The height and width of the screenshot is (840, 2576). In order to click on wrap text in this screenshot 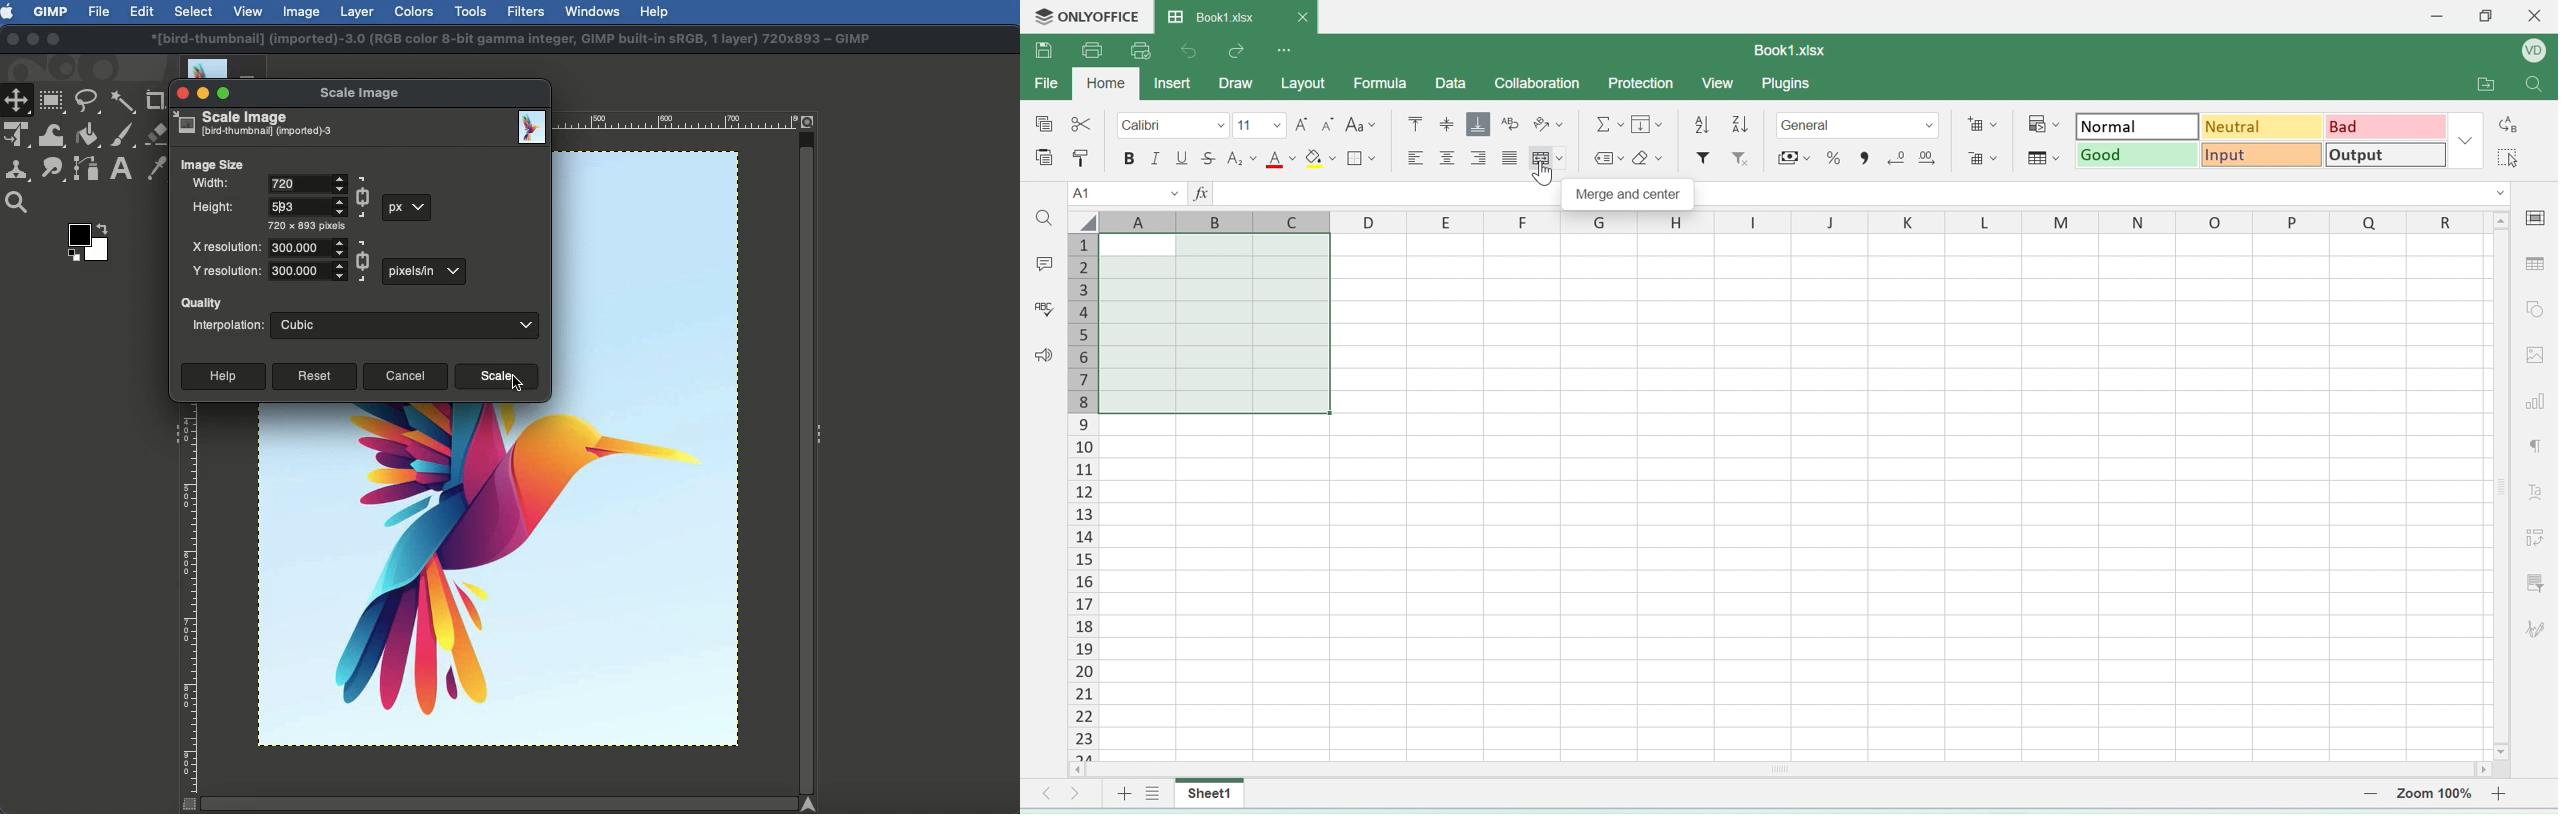, I will do `click(1510, 123)`.